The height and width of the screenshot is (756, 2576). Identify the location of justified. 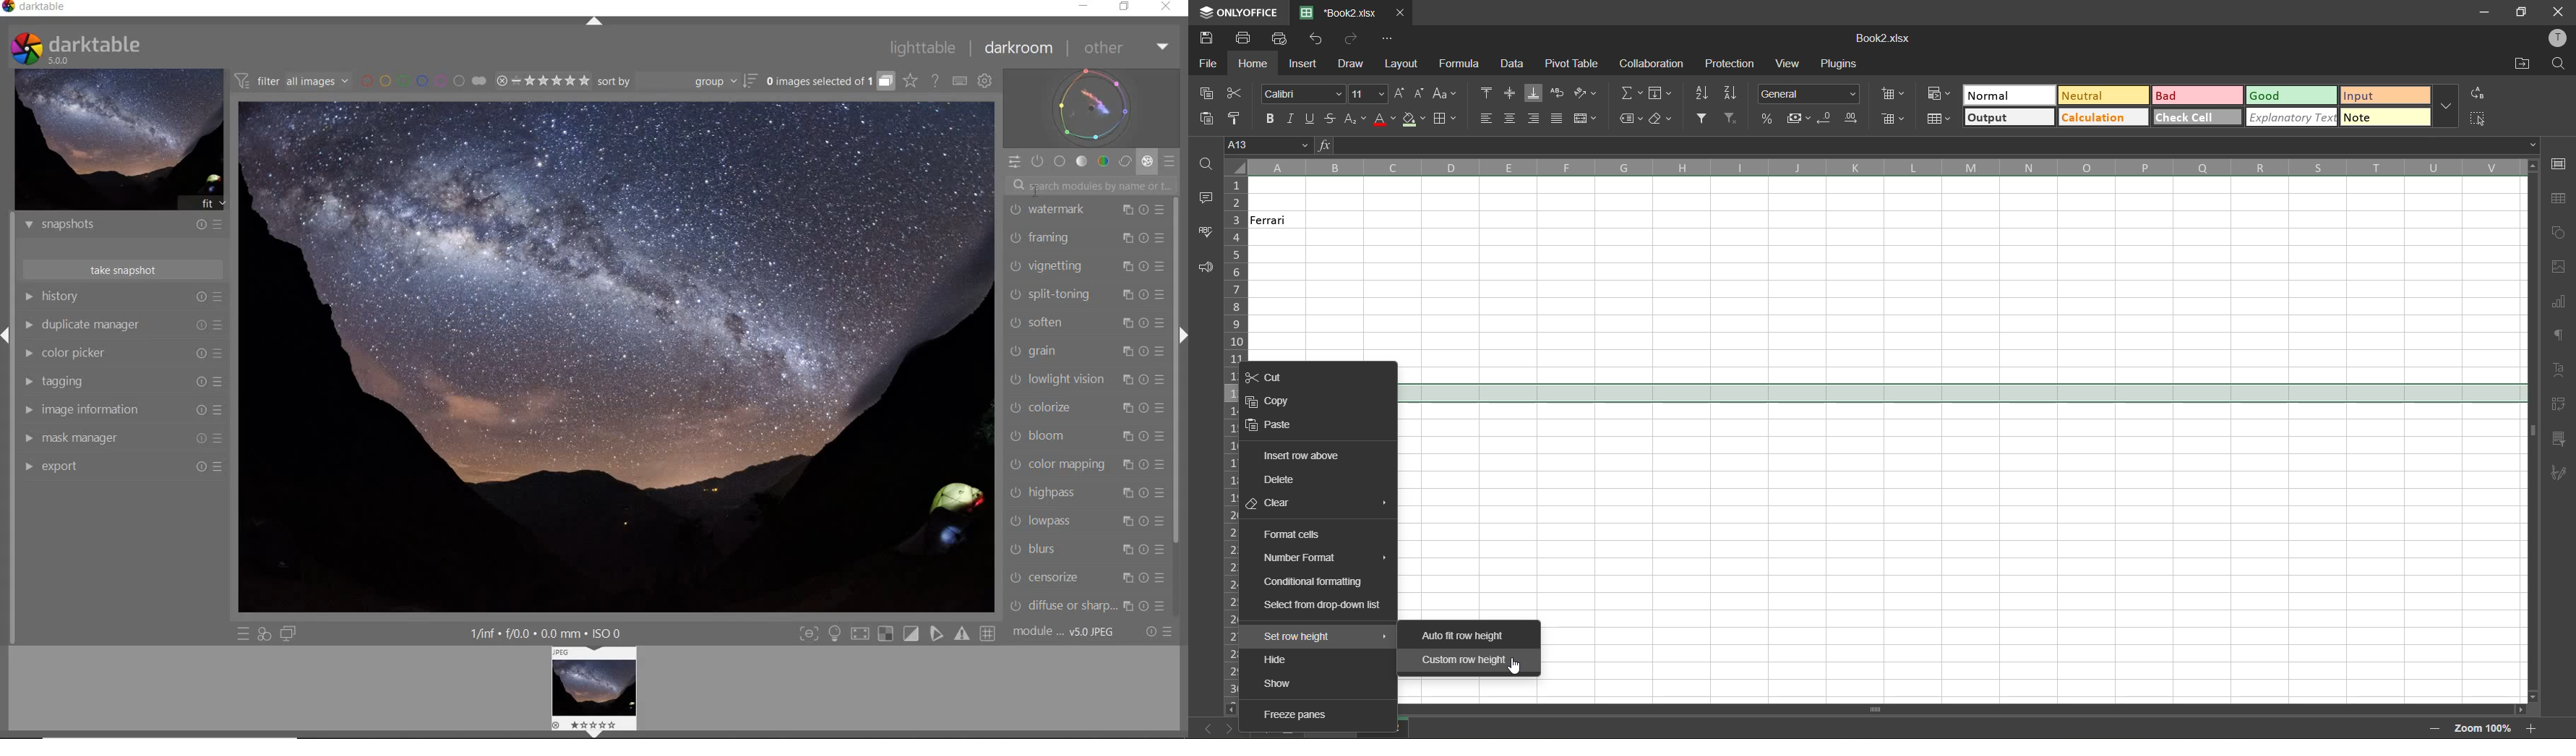
(1558, 118).